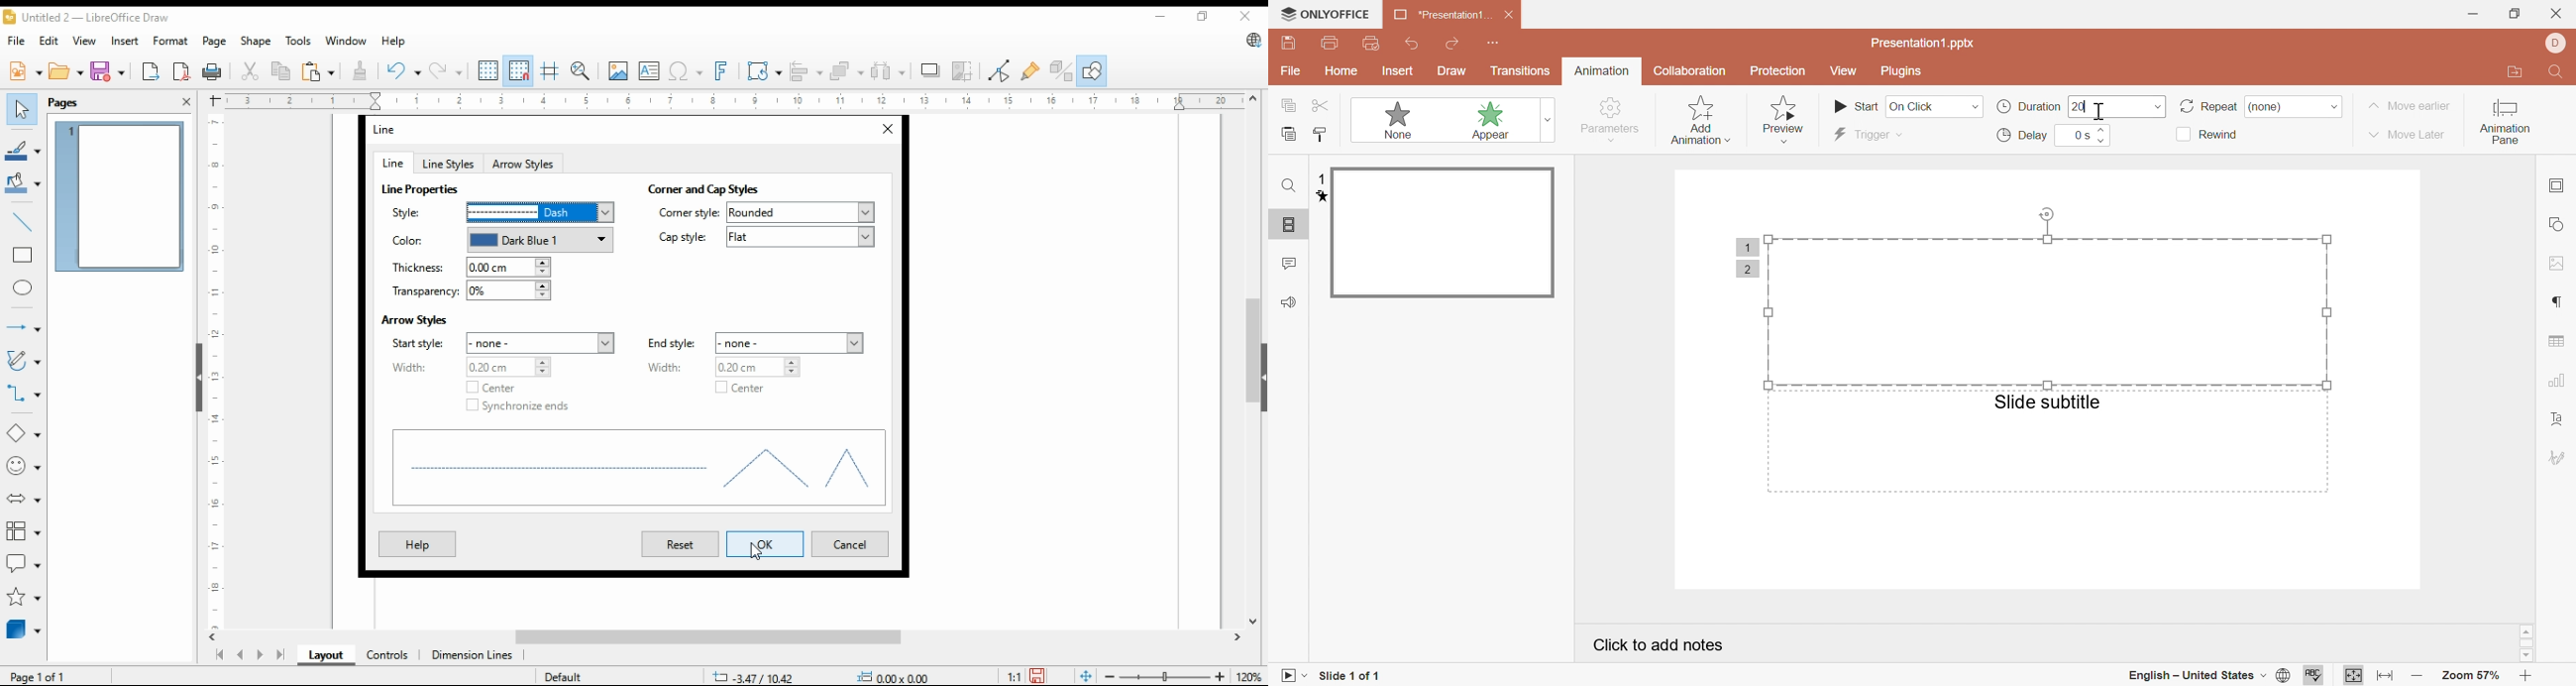 The width and height of the screenshot is (2576, 700). Describe the element at coordinates (23, 328) in the screenshot. I see `lines and arrows` at that location.